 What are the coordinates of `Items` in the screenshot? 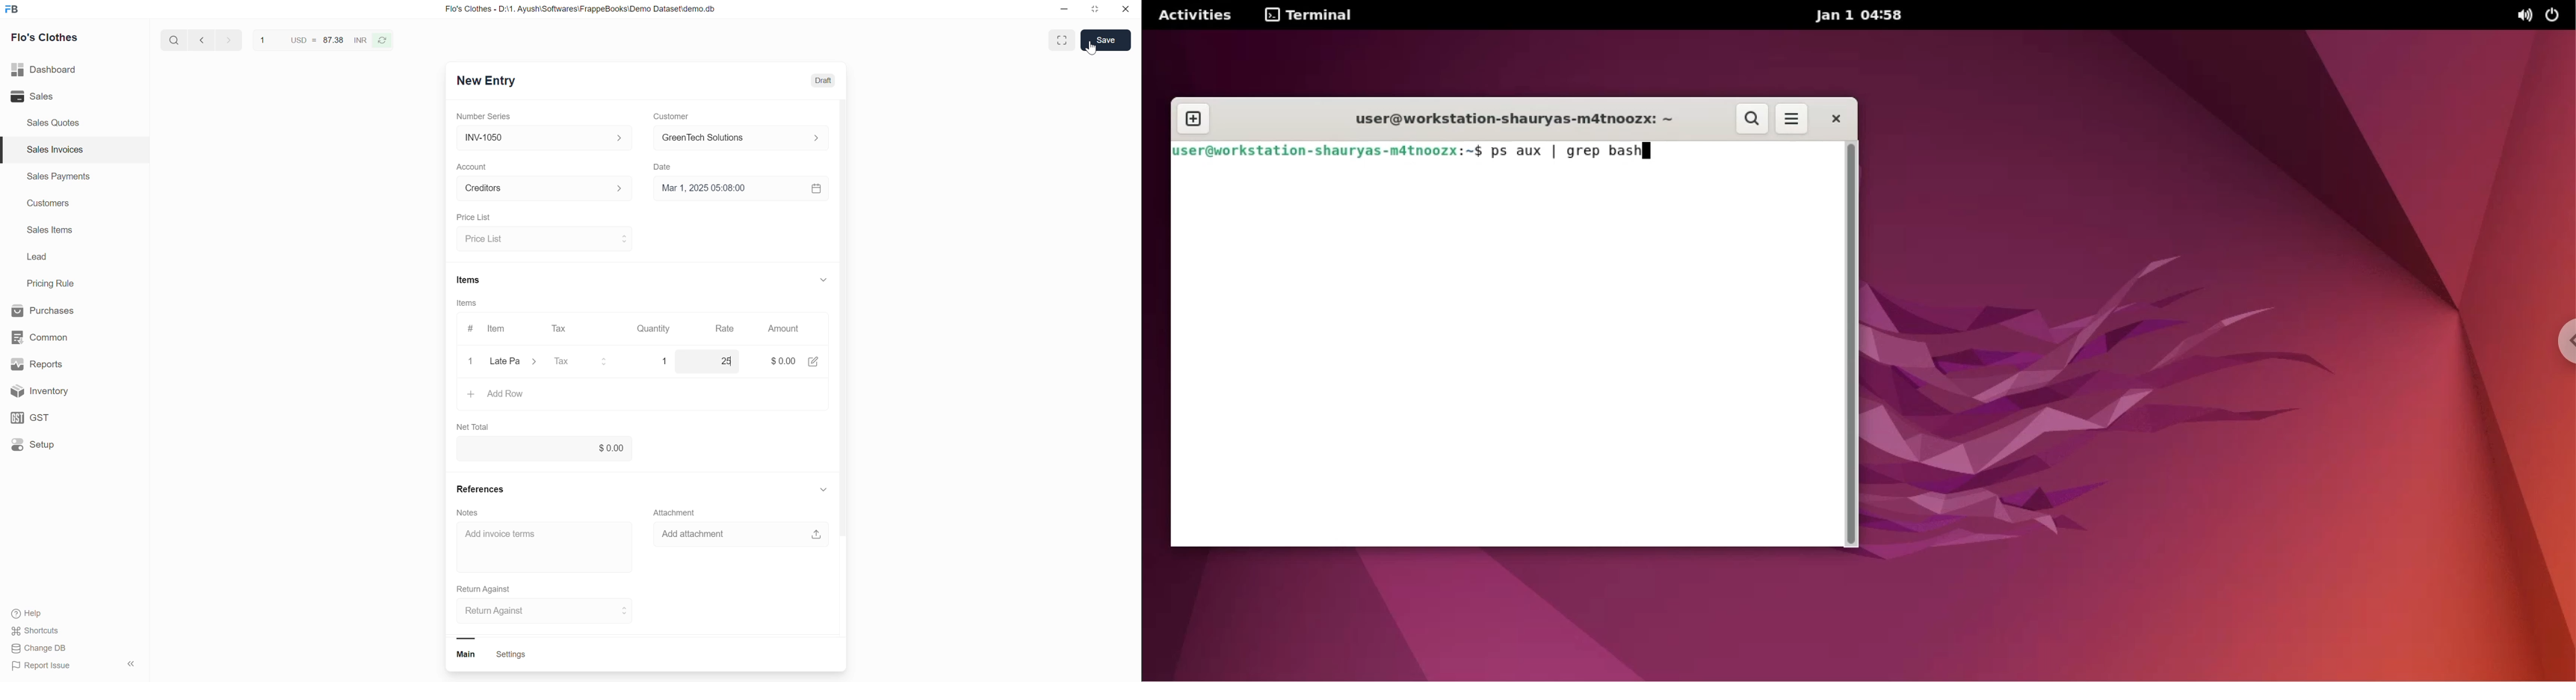 It's located at (467, 304).